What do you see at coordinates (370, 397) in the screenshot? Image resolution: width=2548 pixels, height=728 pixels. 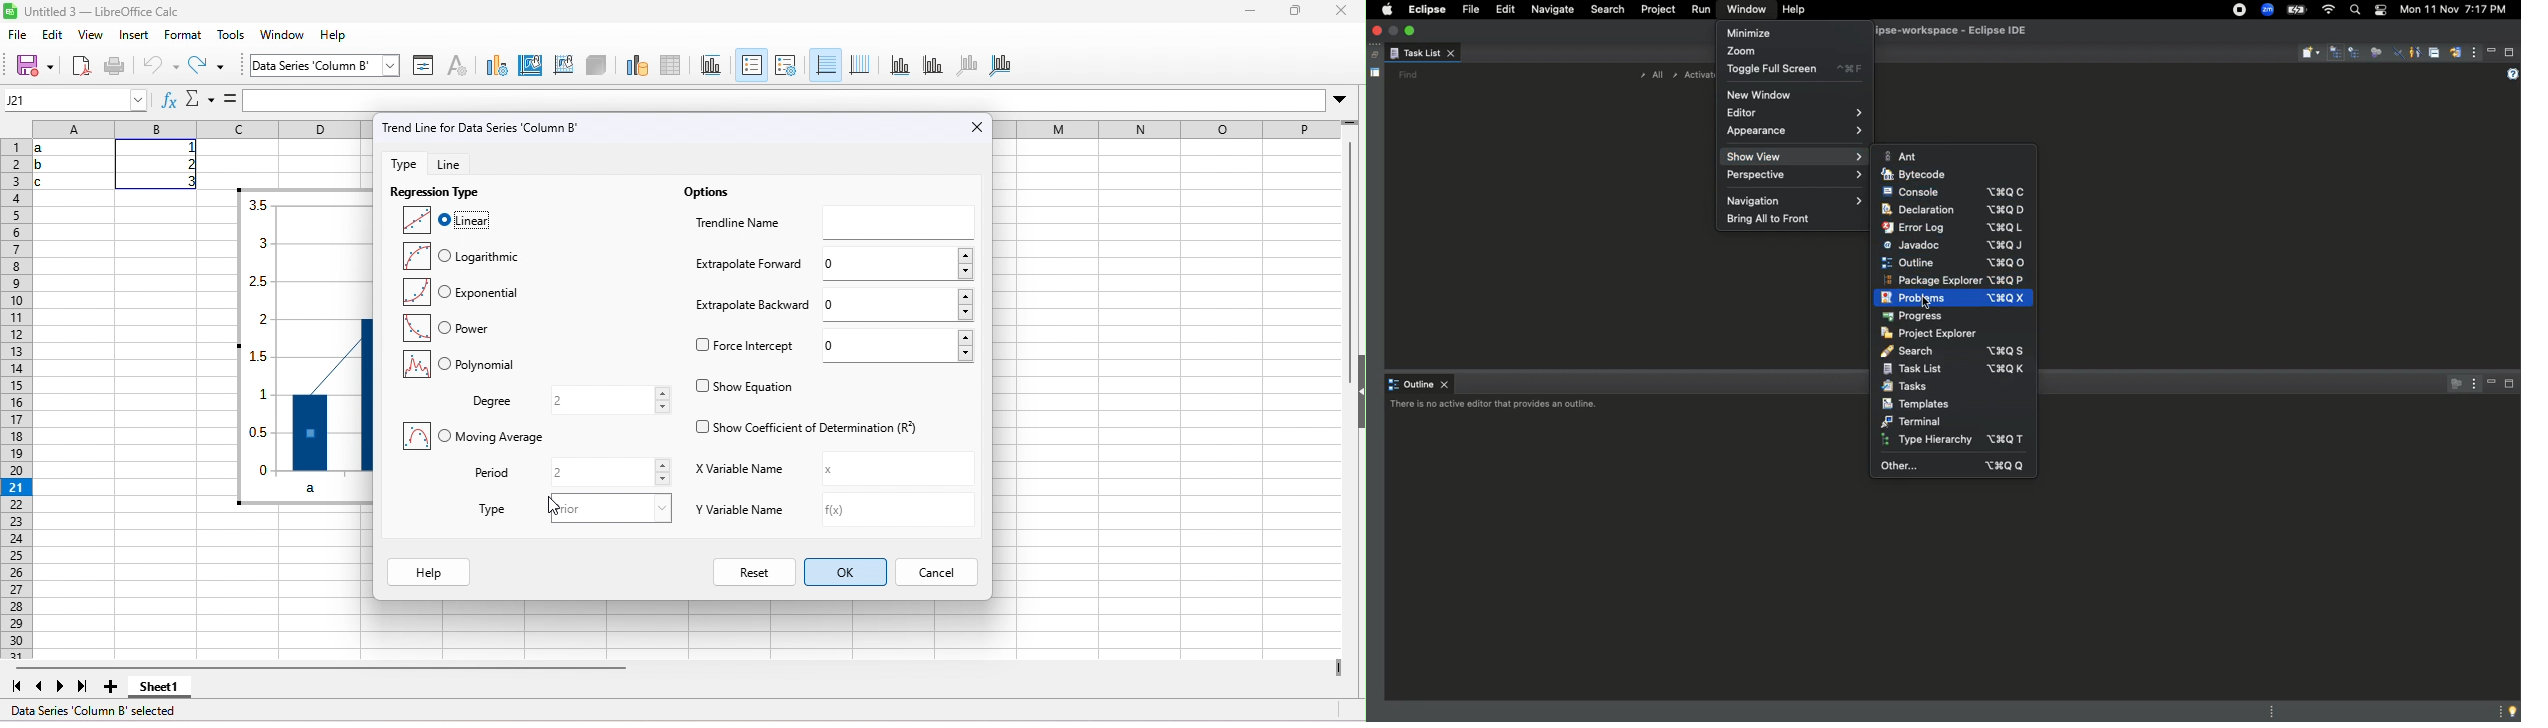 I see `data point 2` at bounding box center [370, 397].